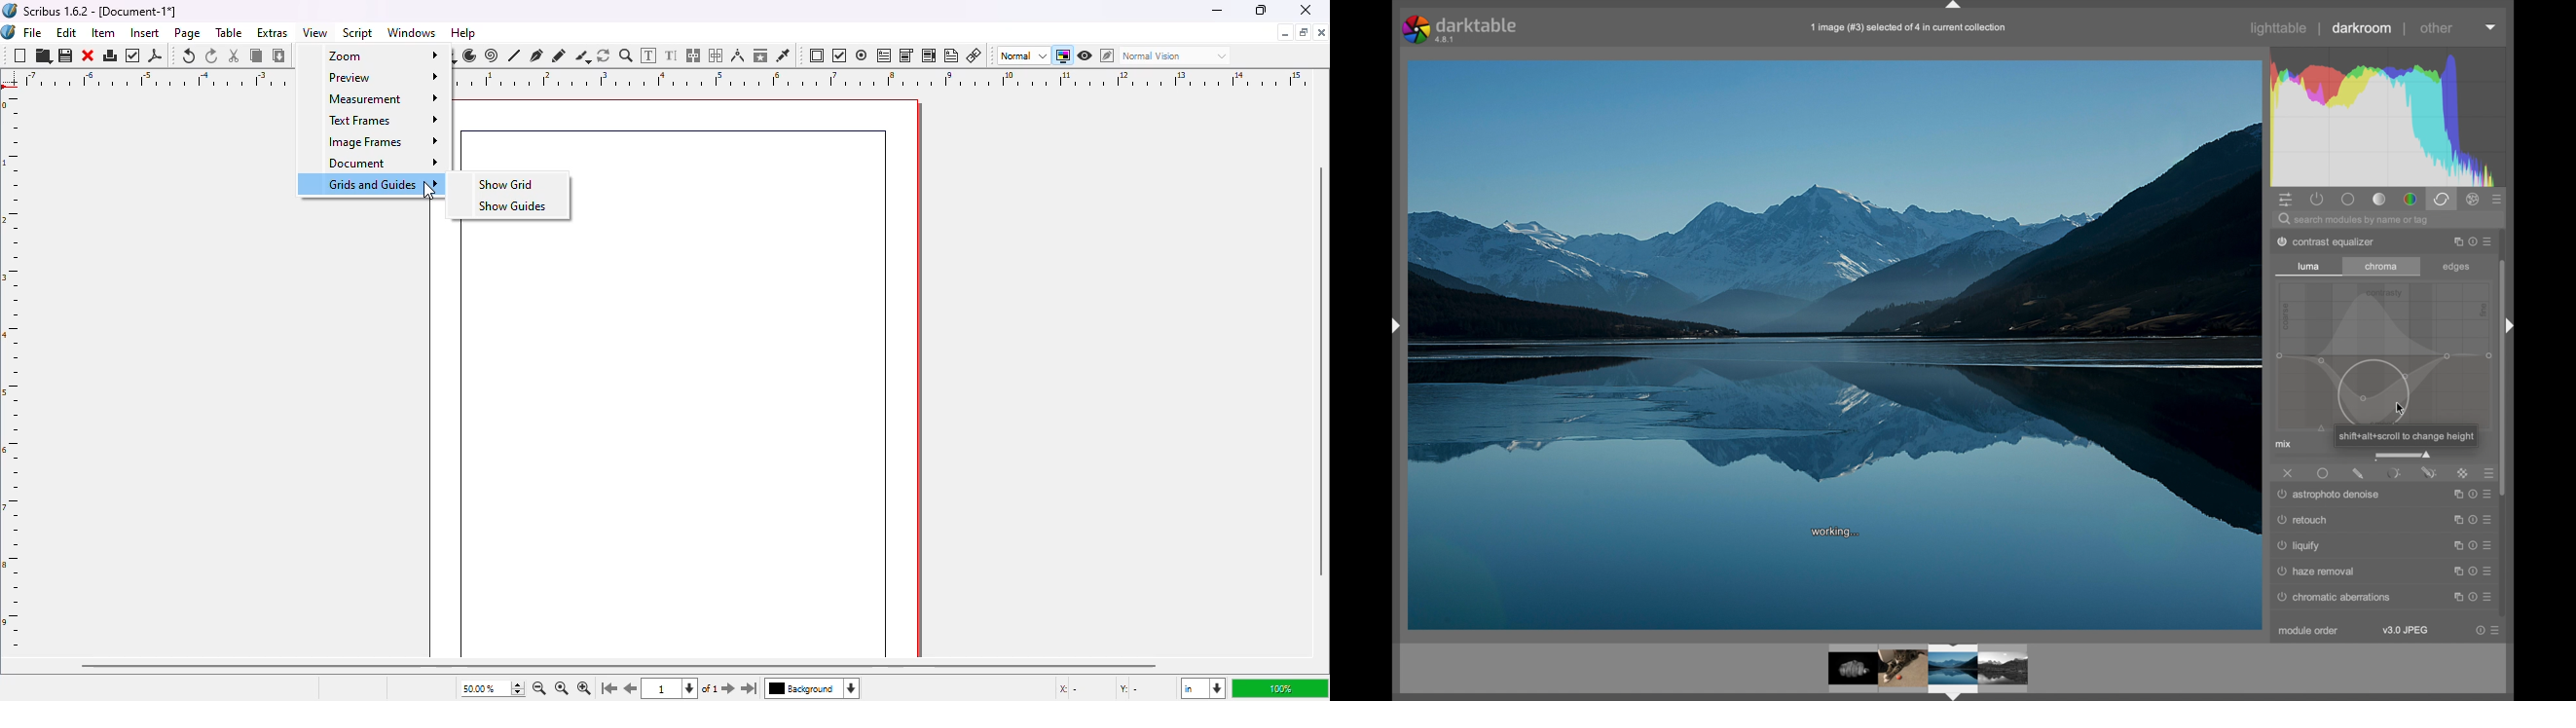 This screenshot has height=728, width=2576. Describe the element at coordinates (2491, 27) in the screenshot. I see `dropdown` at that location.